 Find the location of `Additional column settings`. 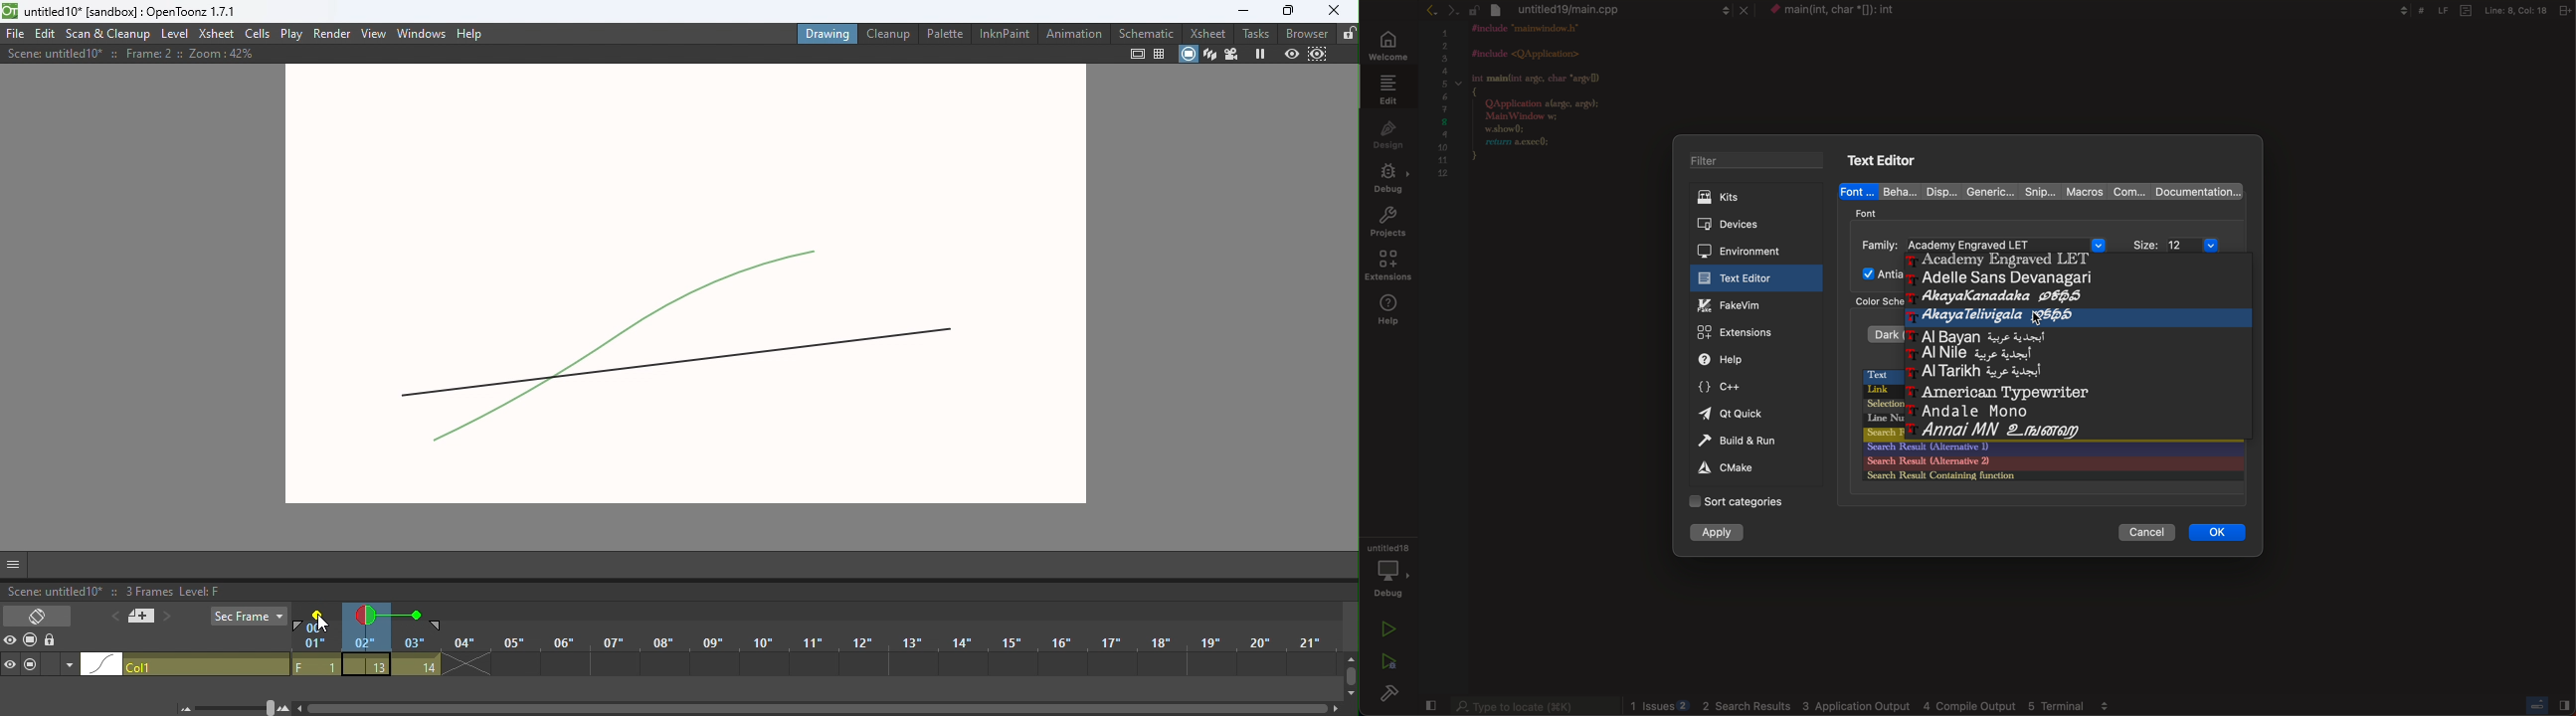

Additional column settings is located at coordinates (68, 667).